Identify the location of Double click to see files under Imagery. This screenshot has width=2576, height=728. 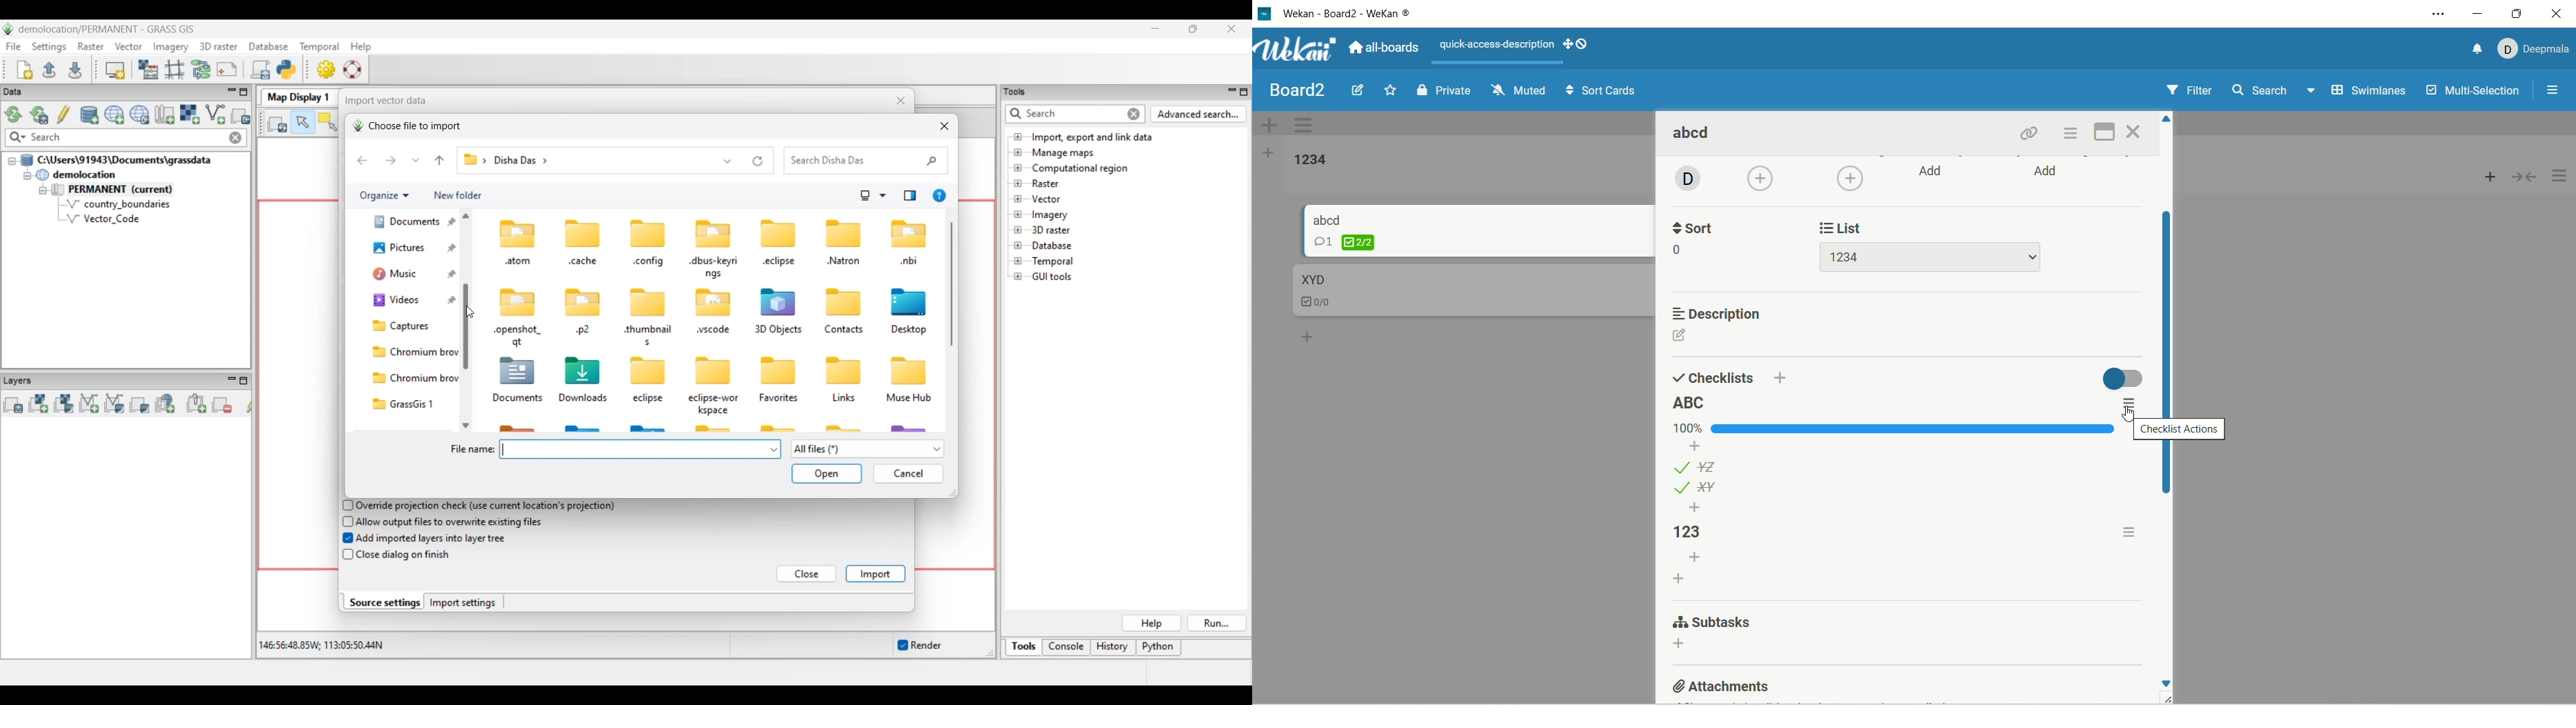
(1050, 215).